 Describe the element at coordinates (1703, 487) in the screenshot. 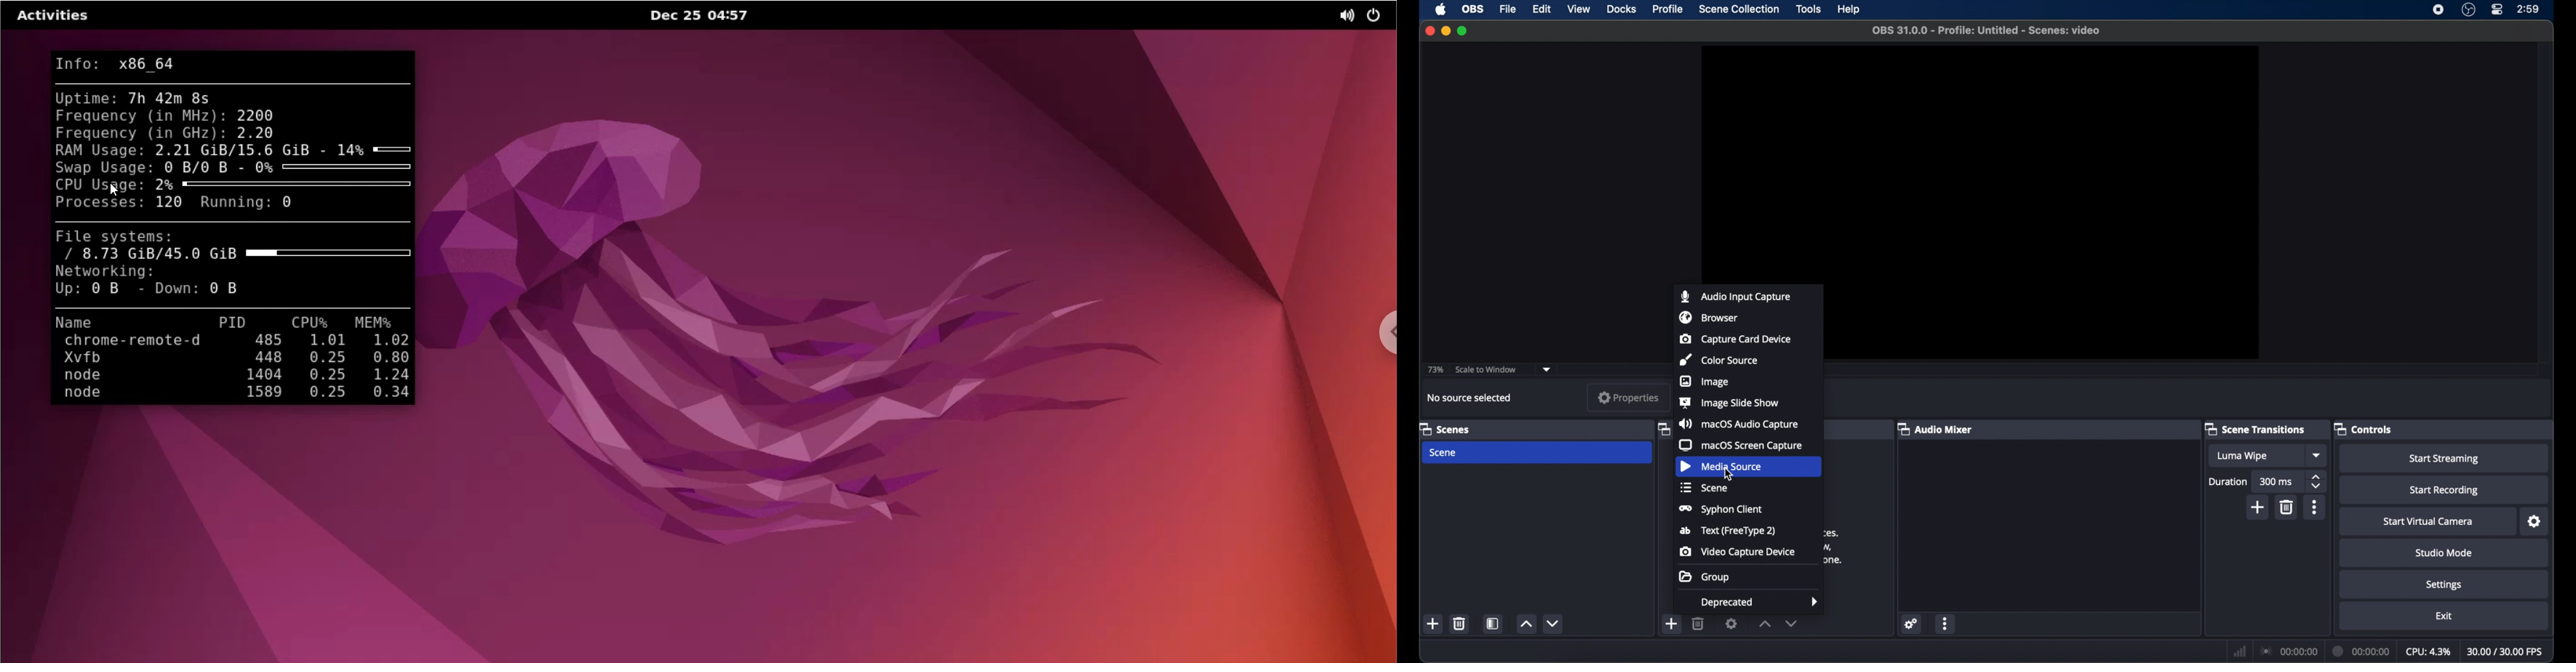

I see `scene` at that location.